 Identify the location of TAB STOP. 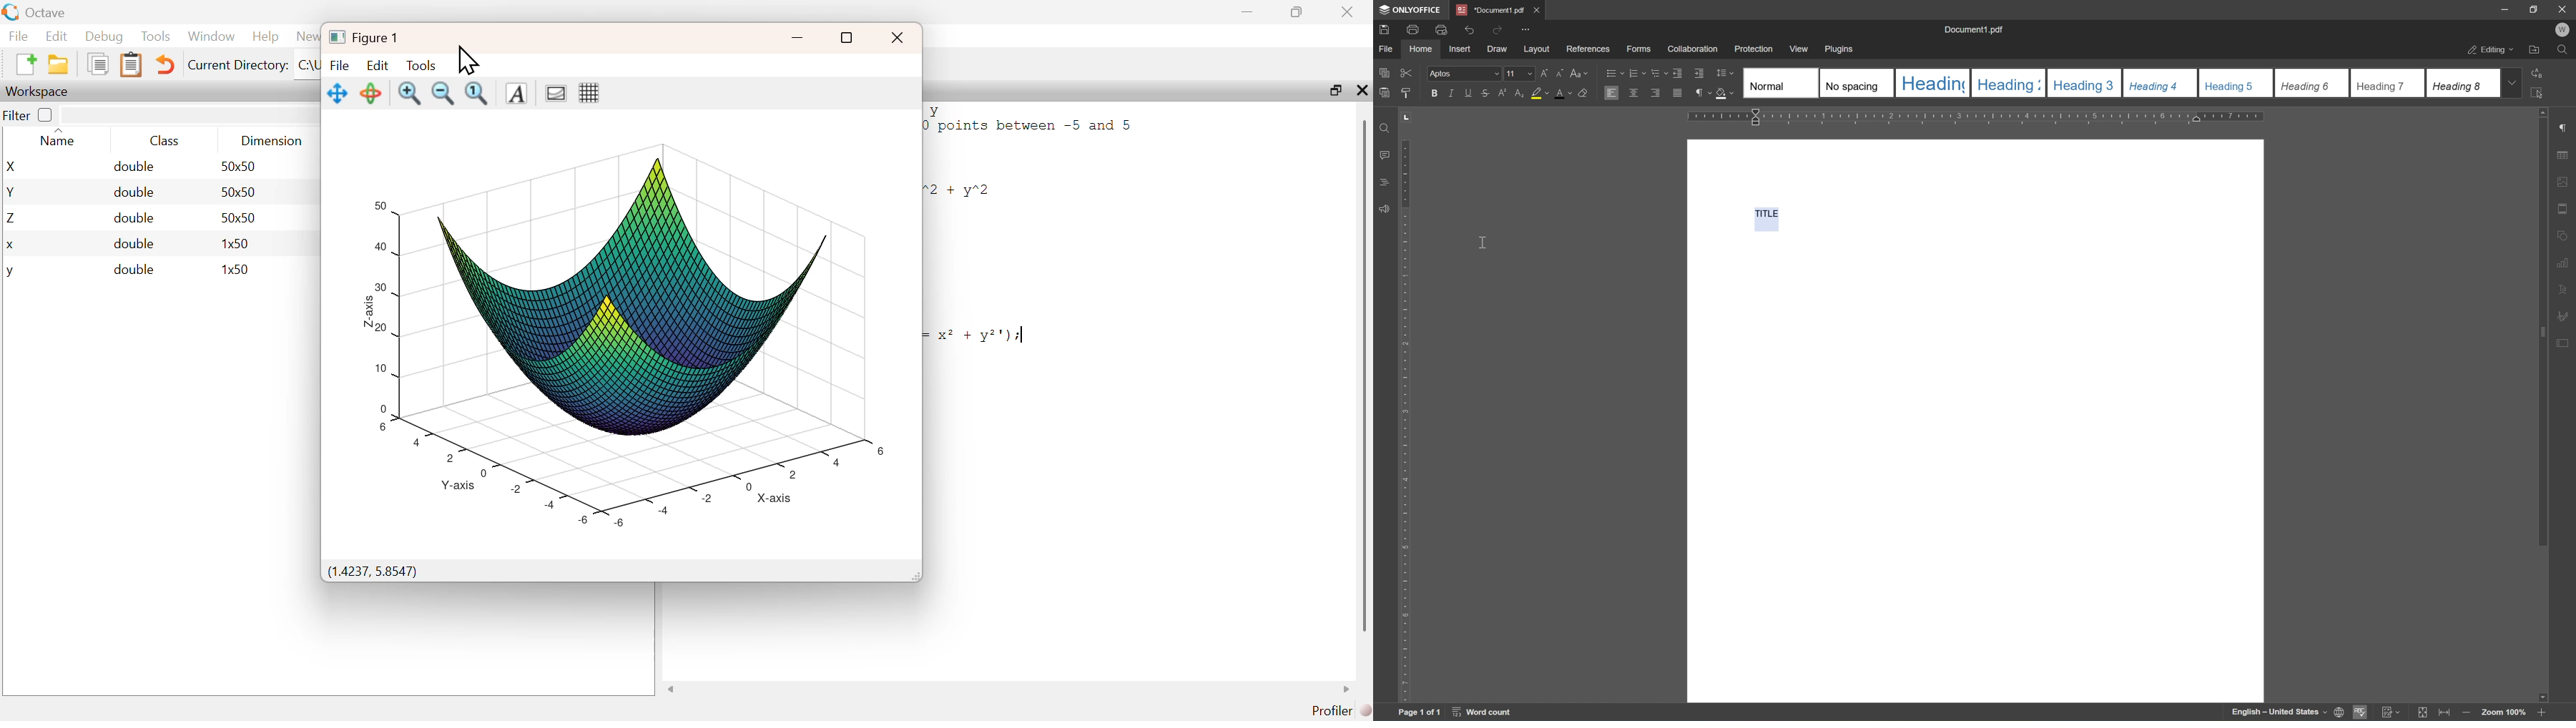
(1407, 120).